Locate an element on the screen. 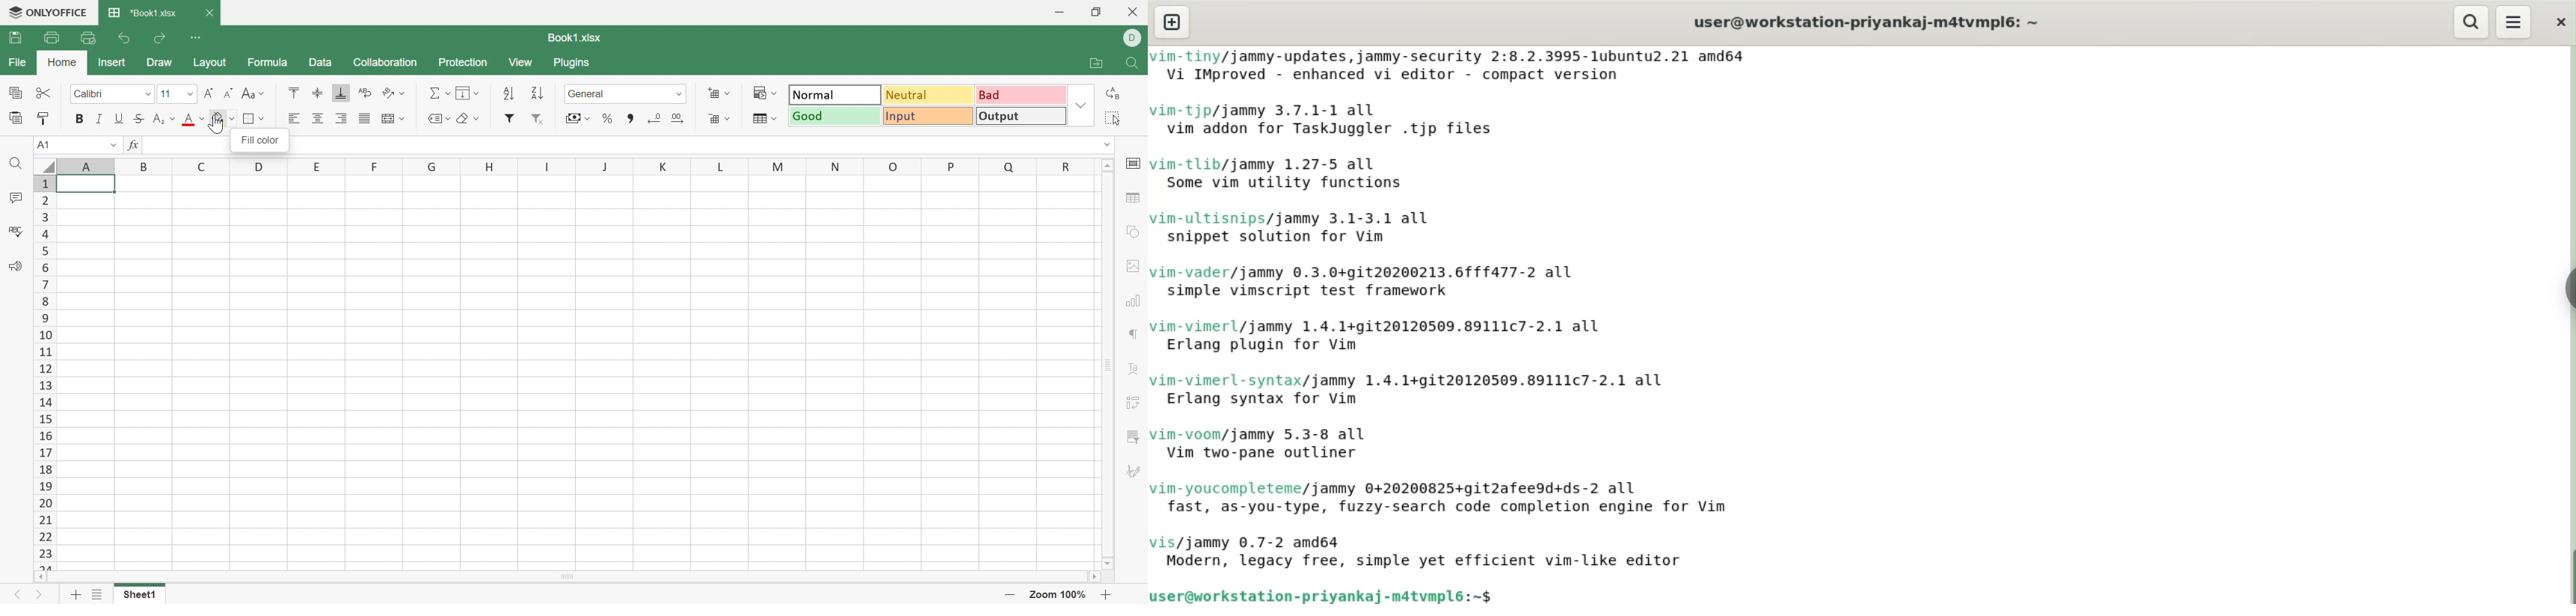 The height and width of the screenshot is (616, 2576). Draw is located at coordinates (161, 62).